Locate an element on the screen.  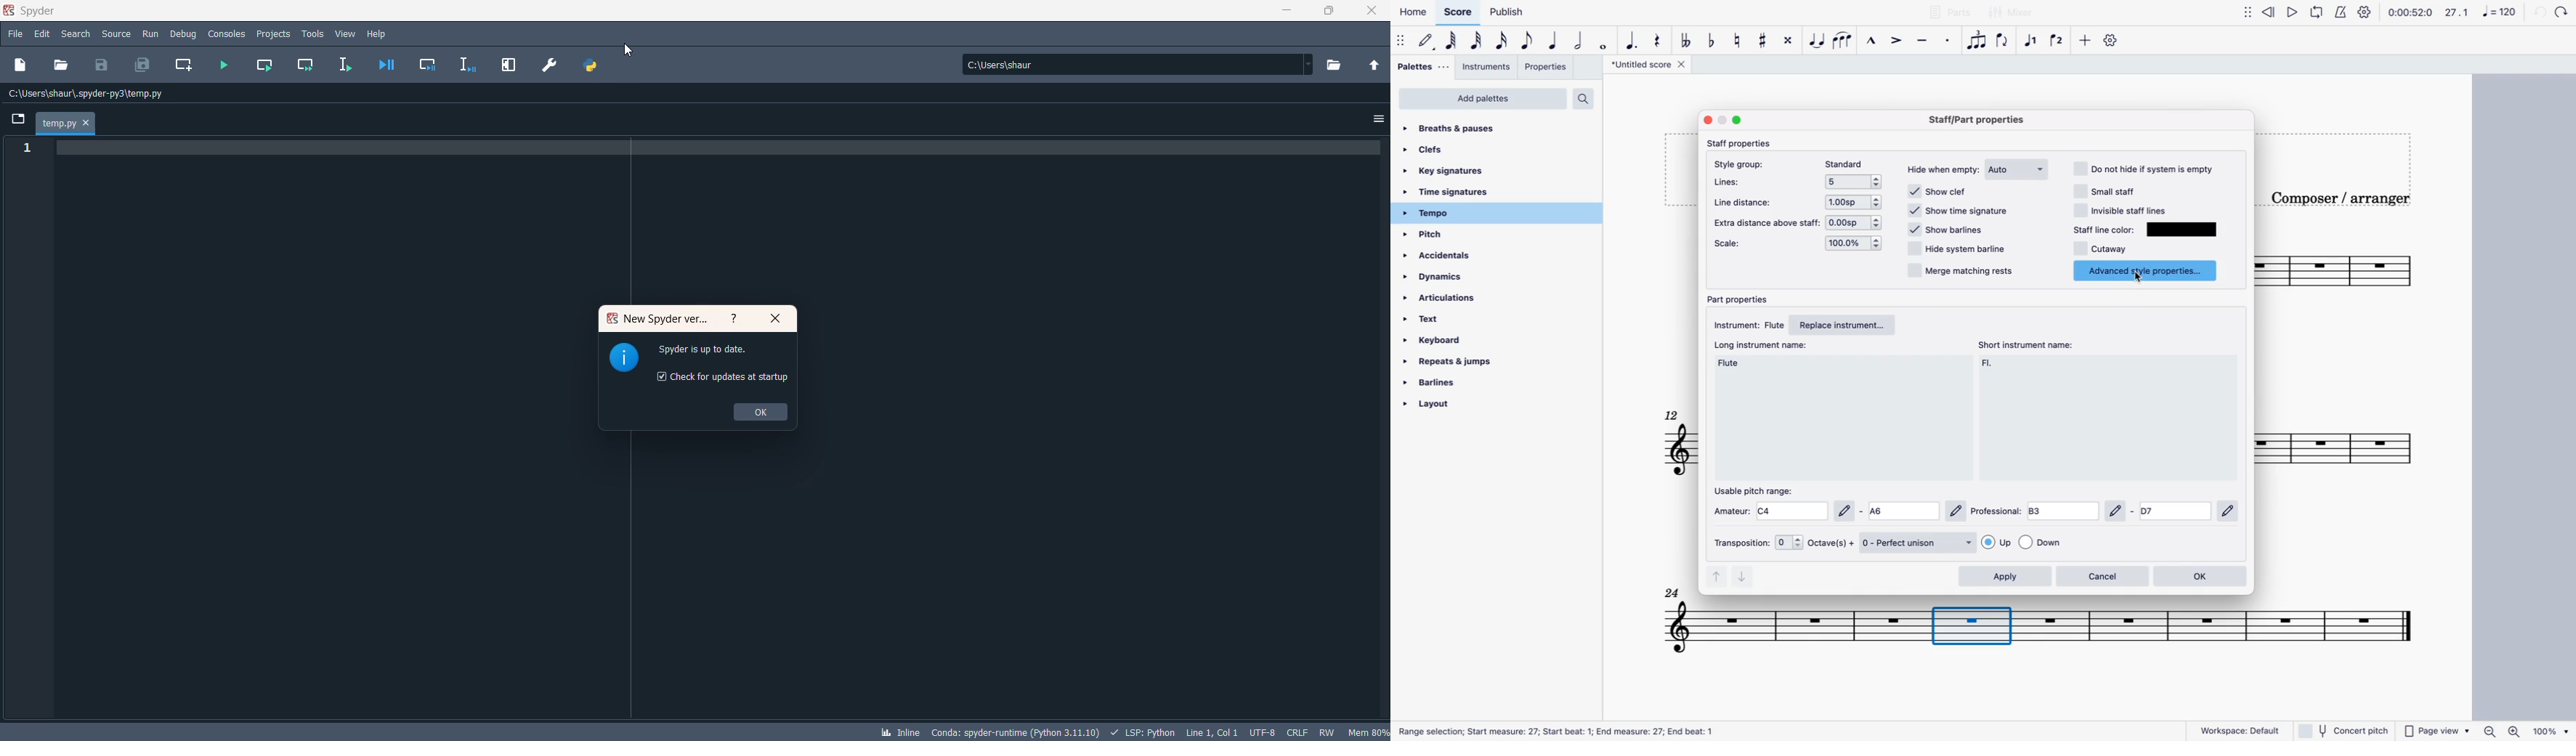
long instrument name is located at coordinates (1733, 367).